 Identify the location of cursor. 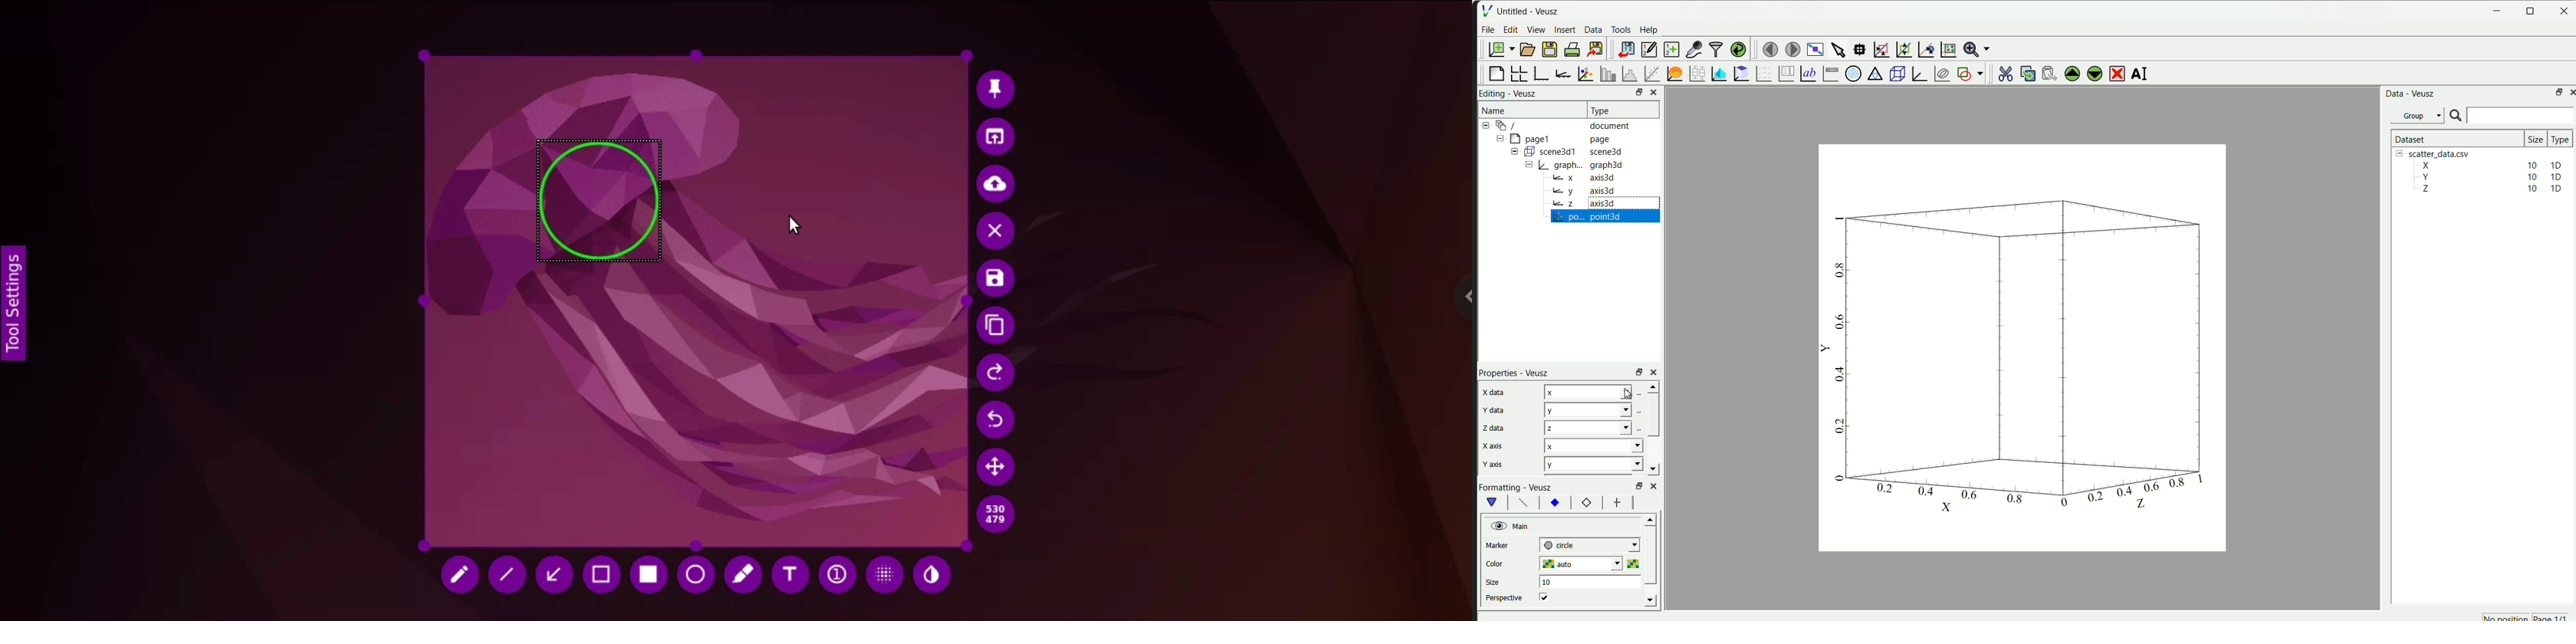
(1627, 396).